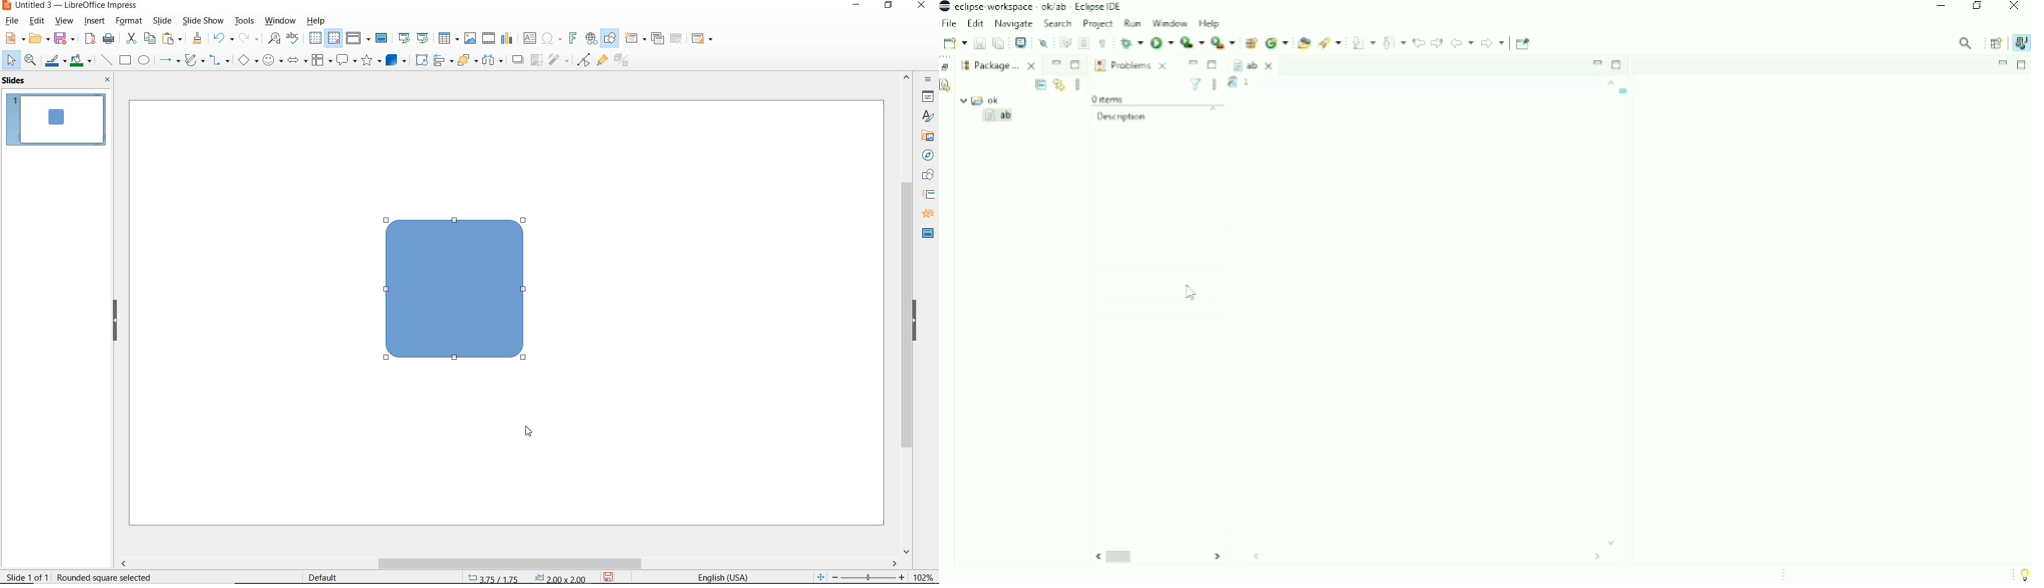  I want to click on Navigate, so click(1014, 24).